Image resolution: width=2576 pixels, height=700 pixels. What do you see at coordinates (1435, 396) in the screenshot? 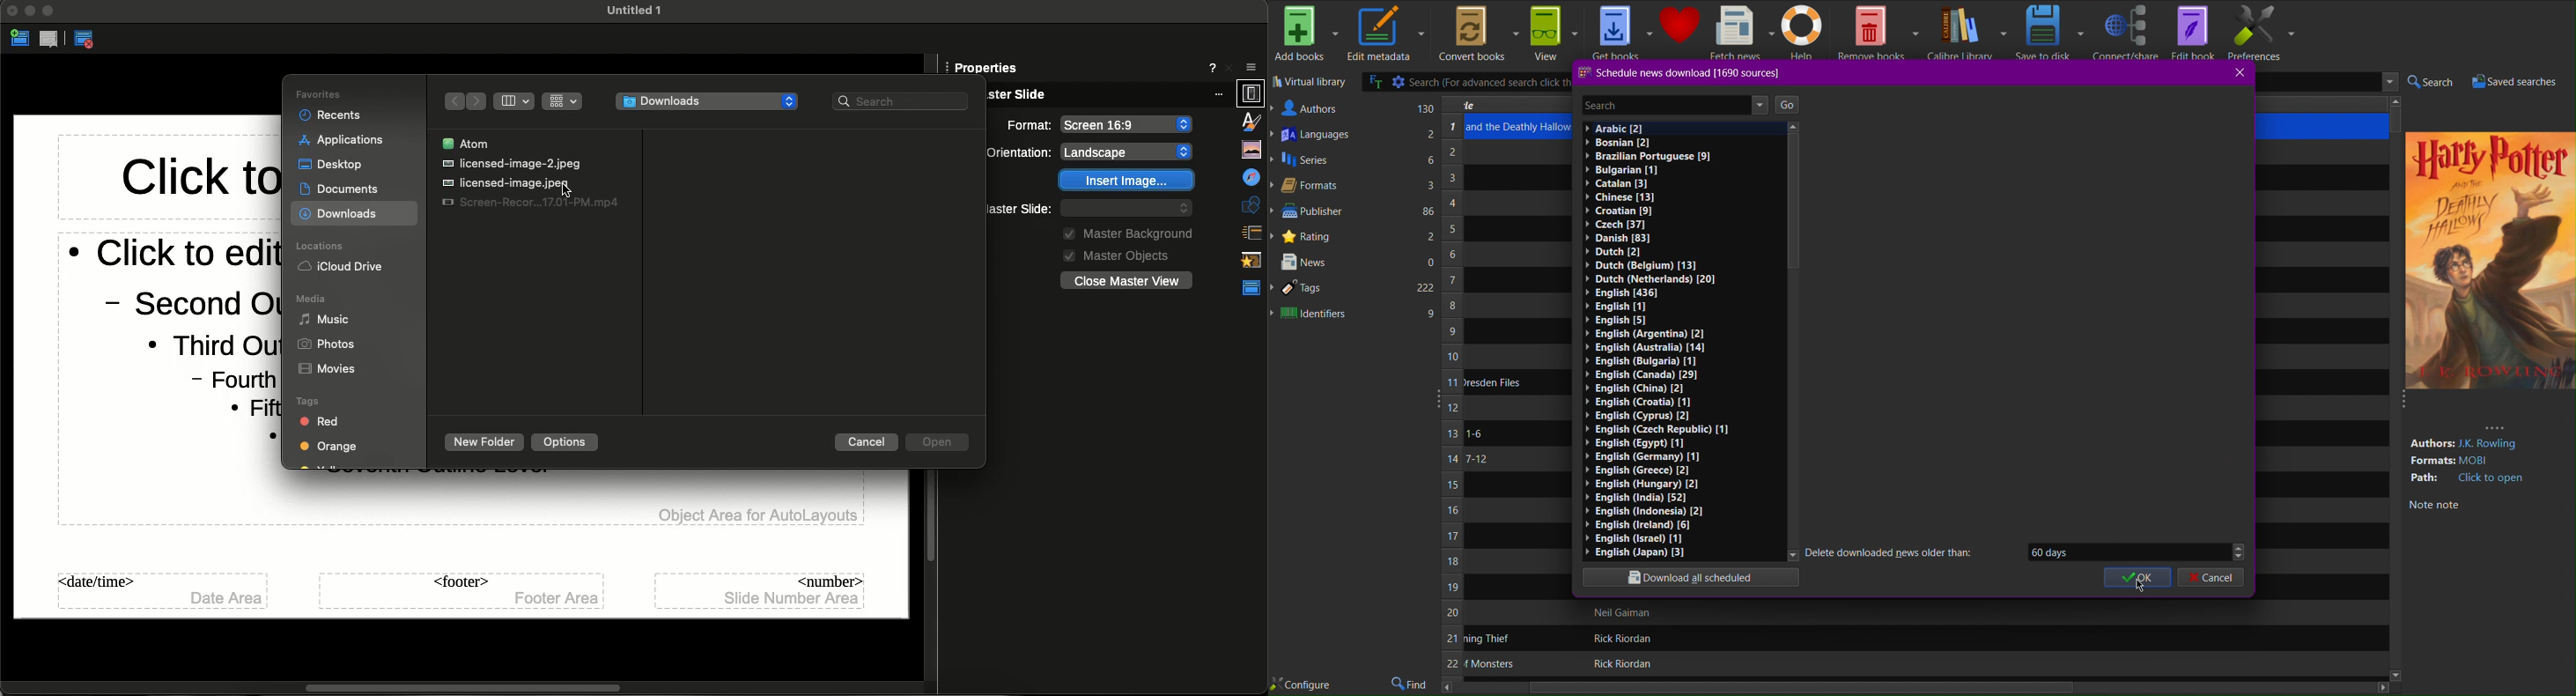
I see `Collapse` at bounding box center [1435, 396].